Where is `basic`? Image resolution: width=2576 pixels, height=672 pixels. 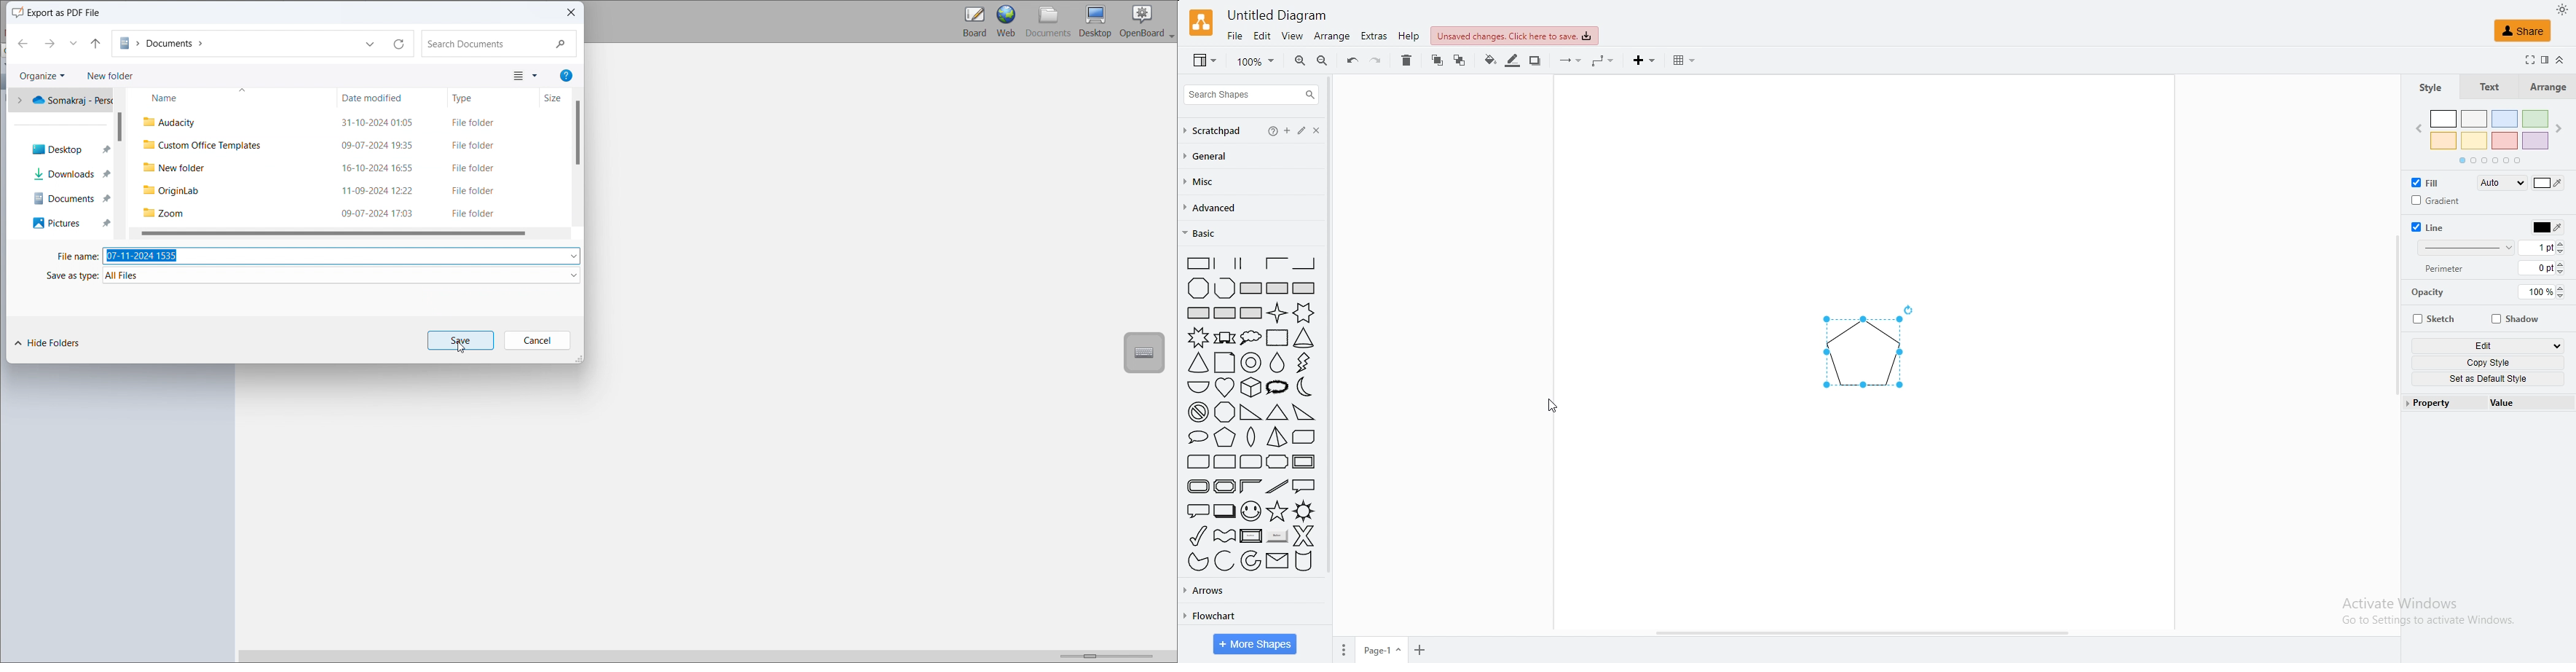 basic is located at coordinates (1215, 233).